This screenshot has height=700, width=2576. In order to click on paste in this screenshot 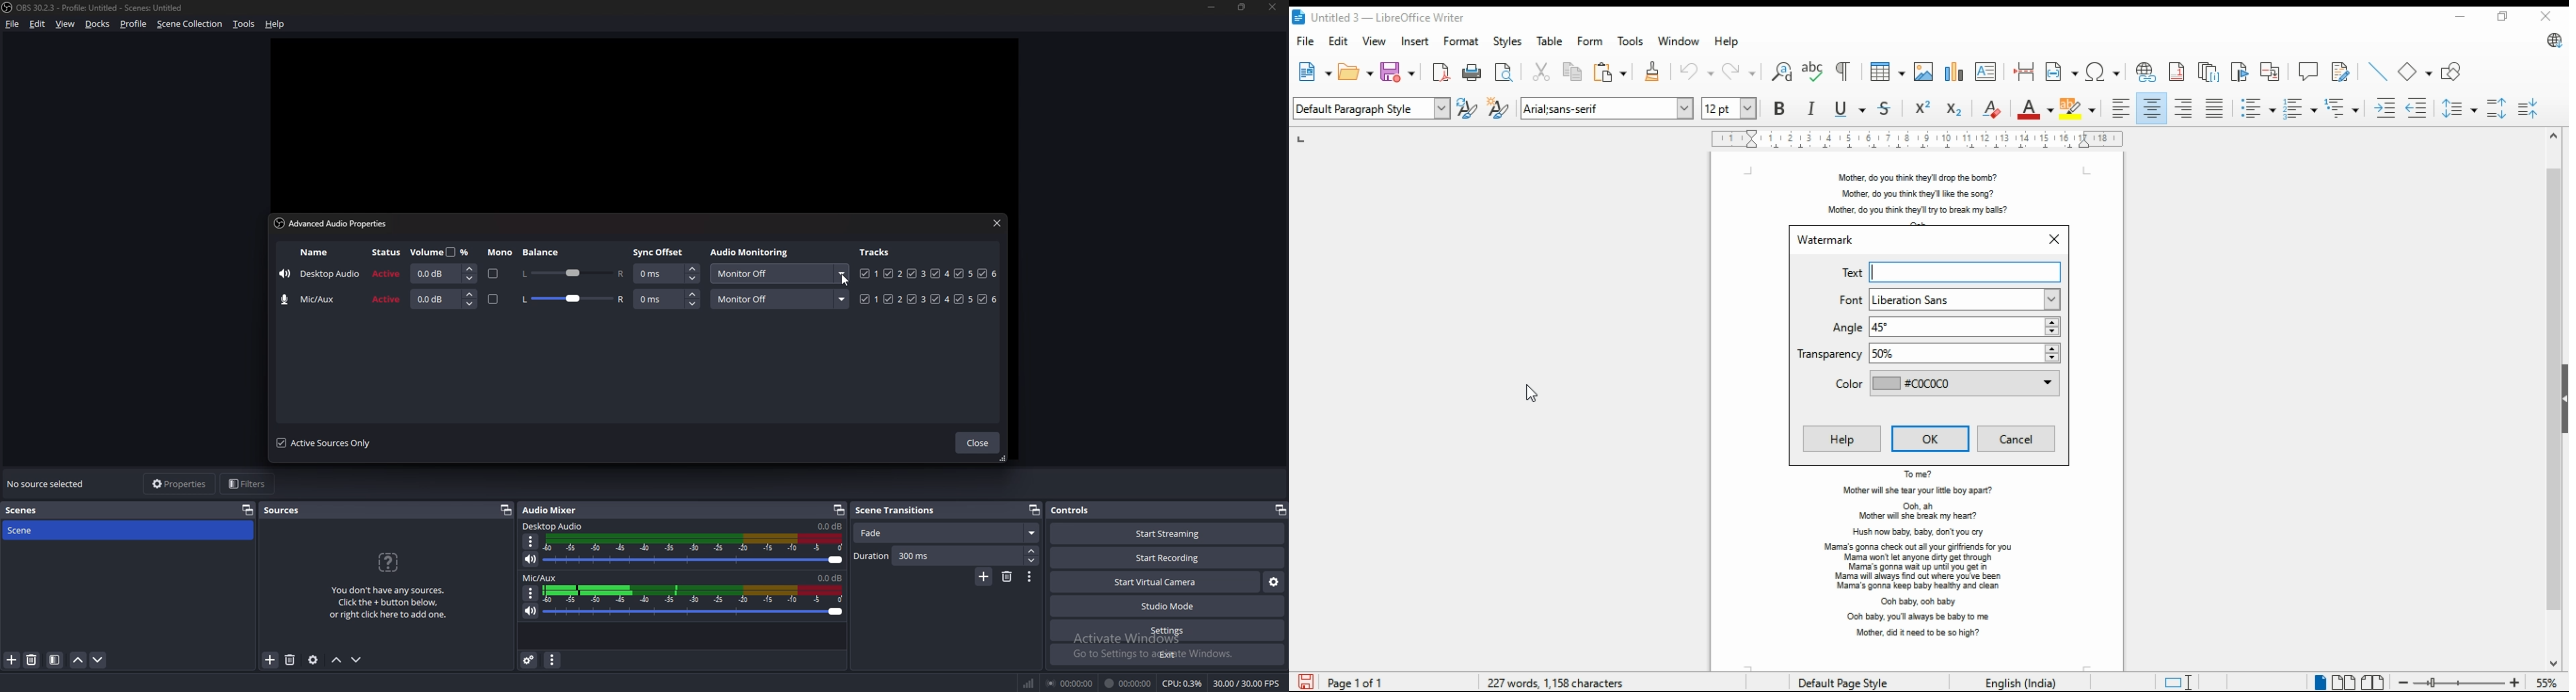, I will do `click(1611, 72)`.